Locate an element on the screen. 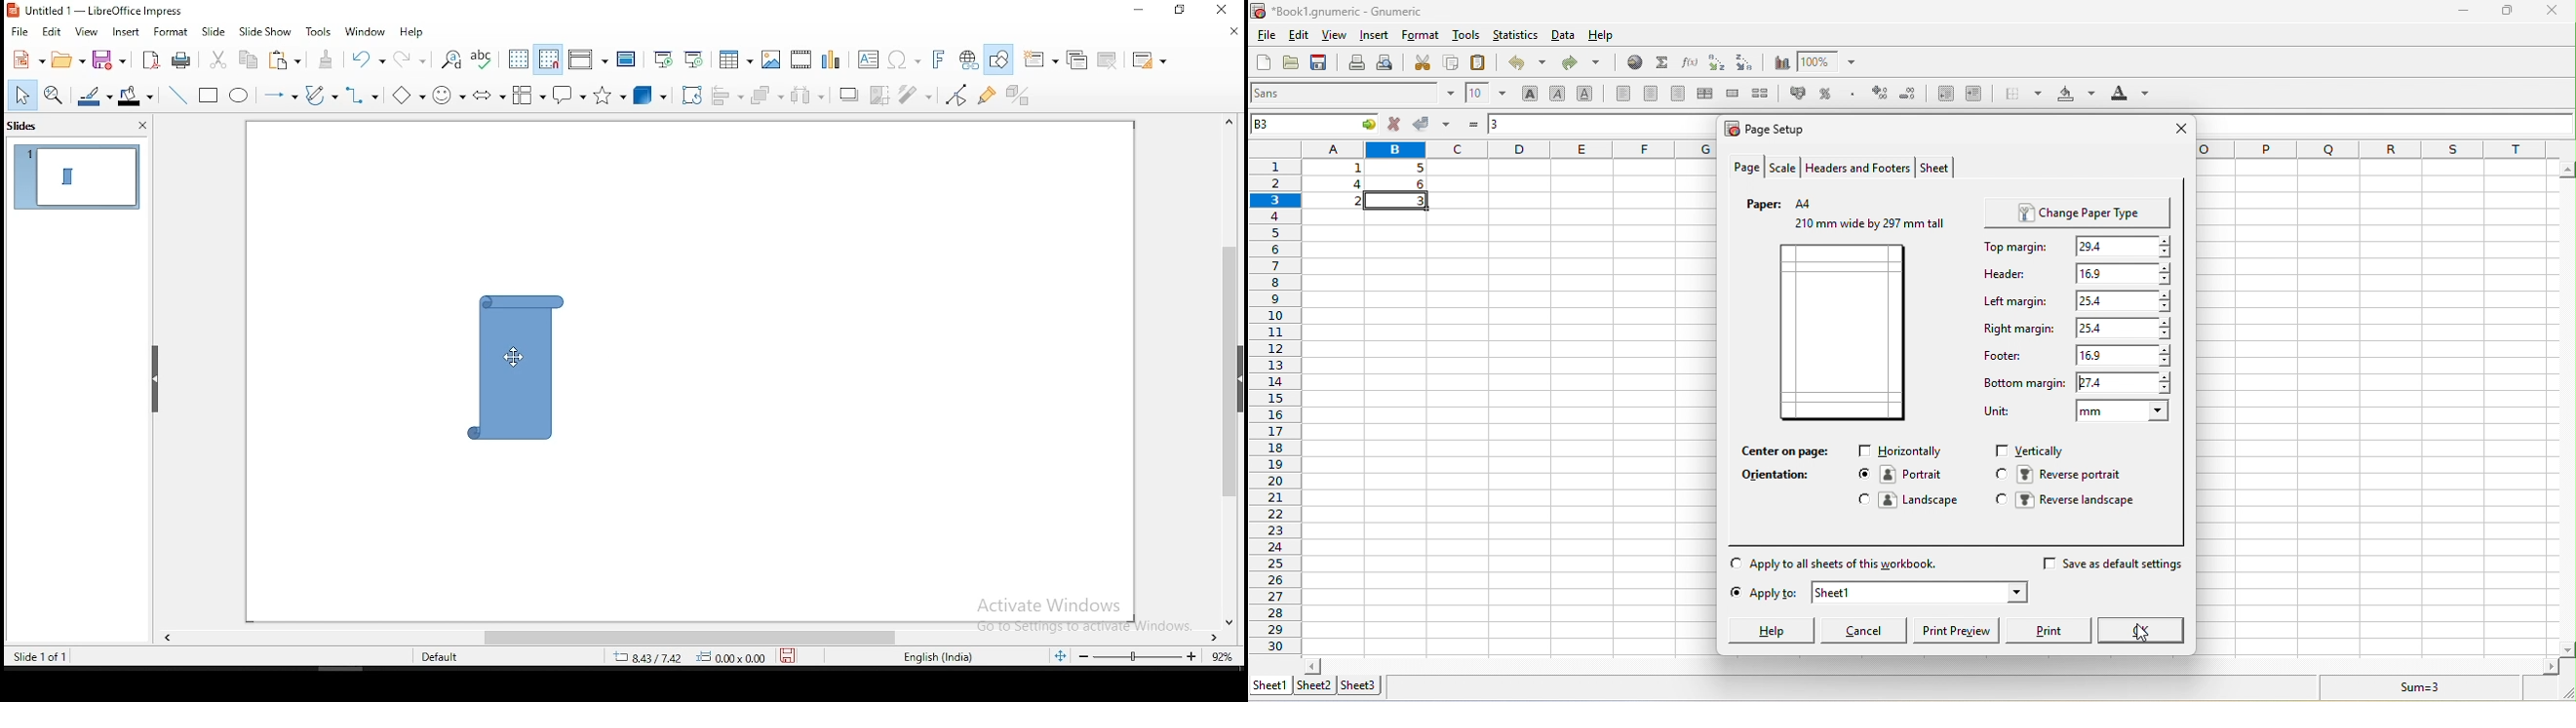 The width and height of the screenshot is (2576, 728). rectangle is located at coordinates (210, 98).